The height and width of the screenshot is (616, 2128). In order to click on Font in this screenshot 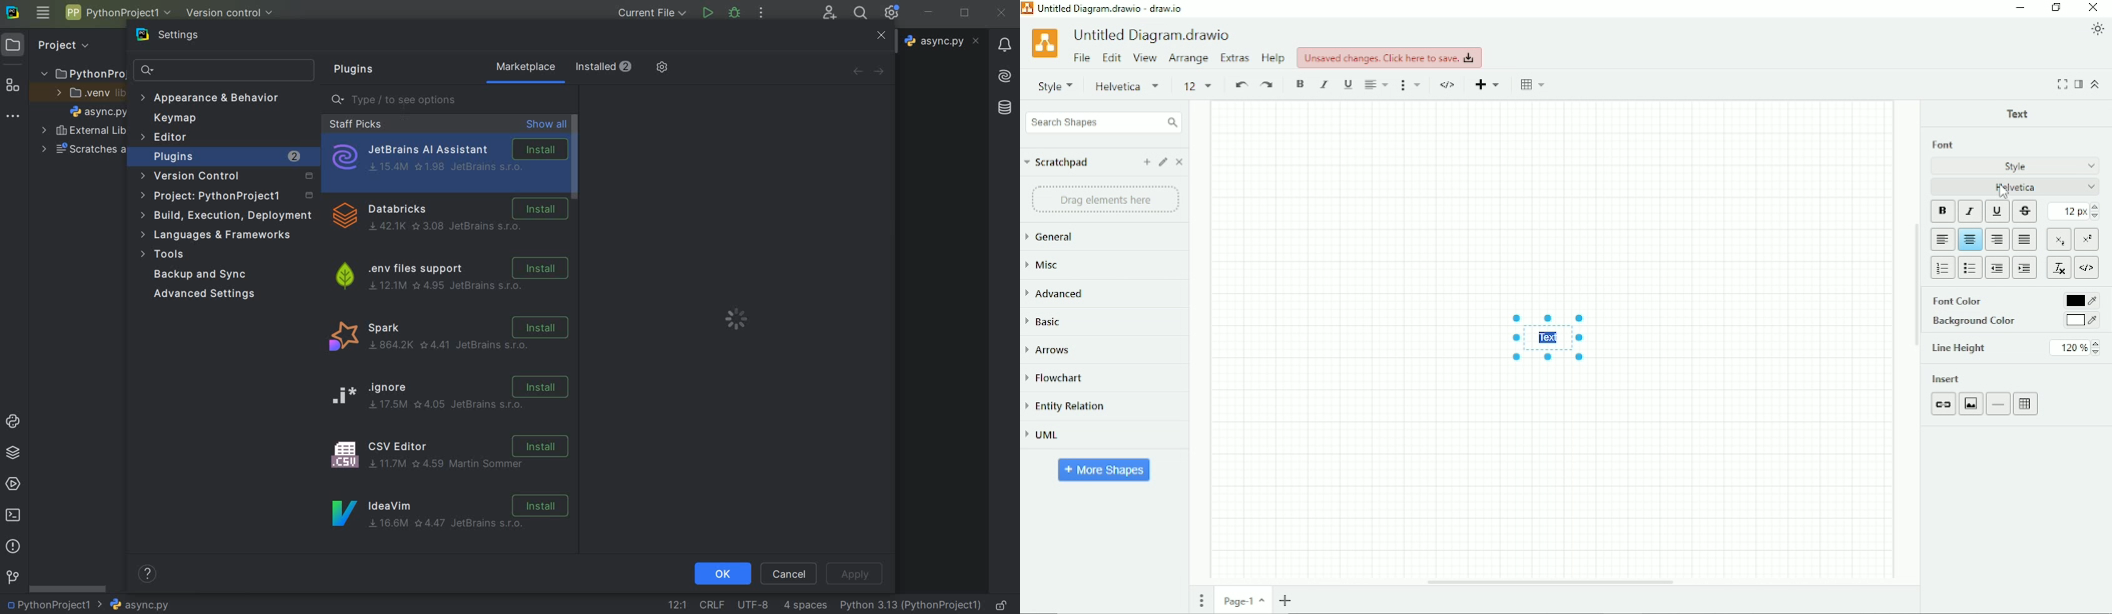, I will do `click(1942, 145)`.